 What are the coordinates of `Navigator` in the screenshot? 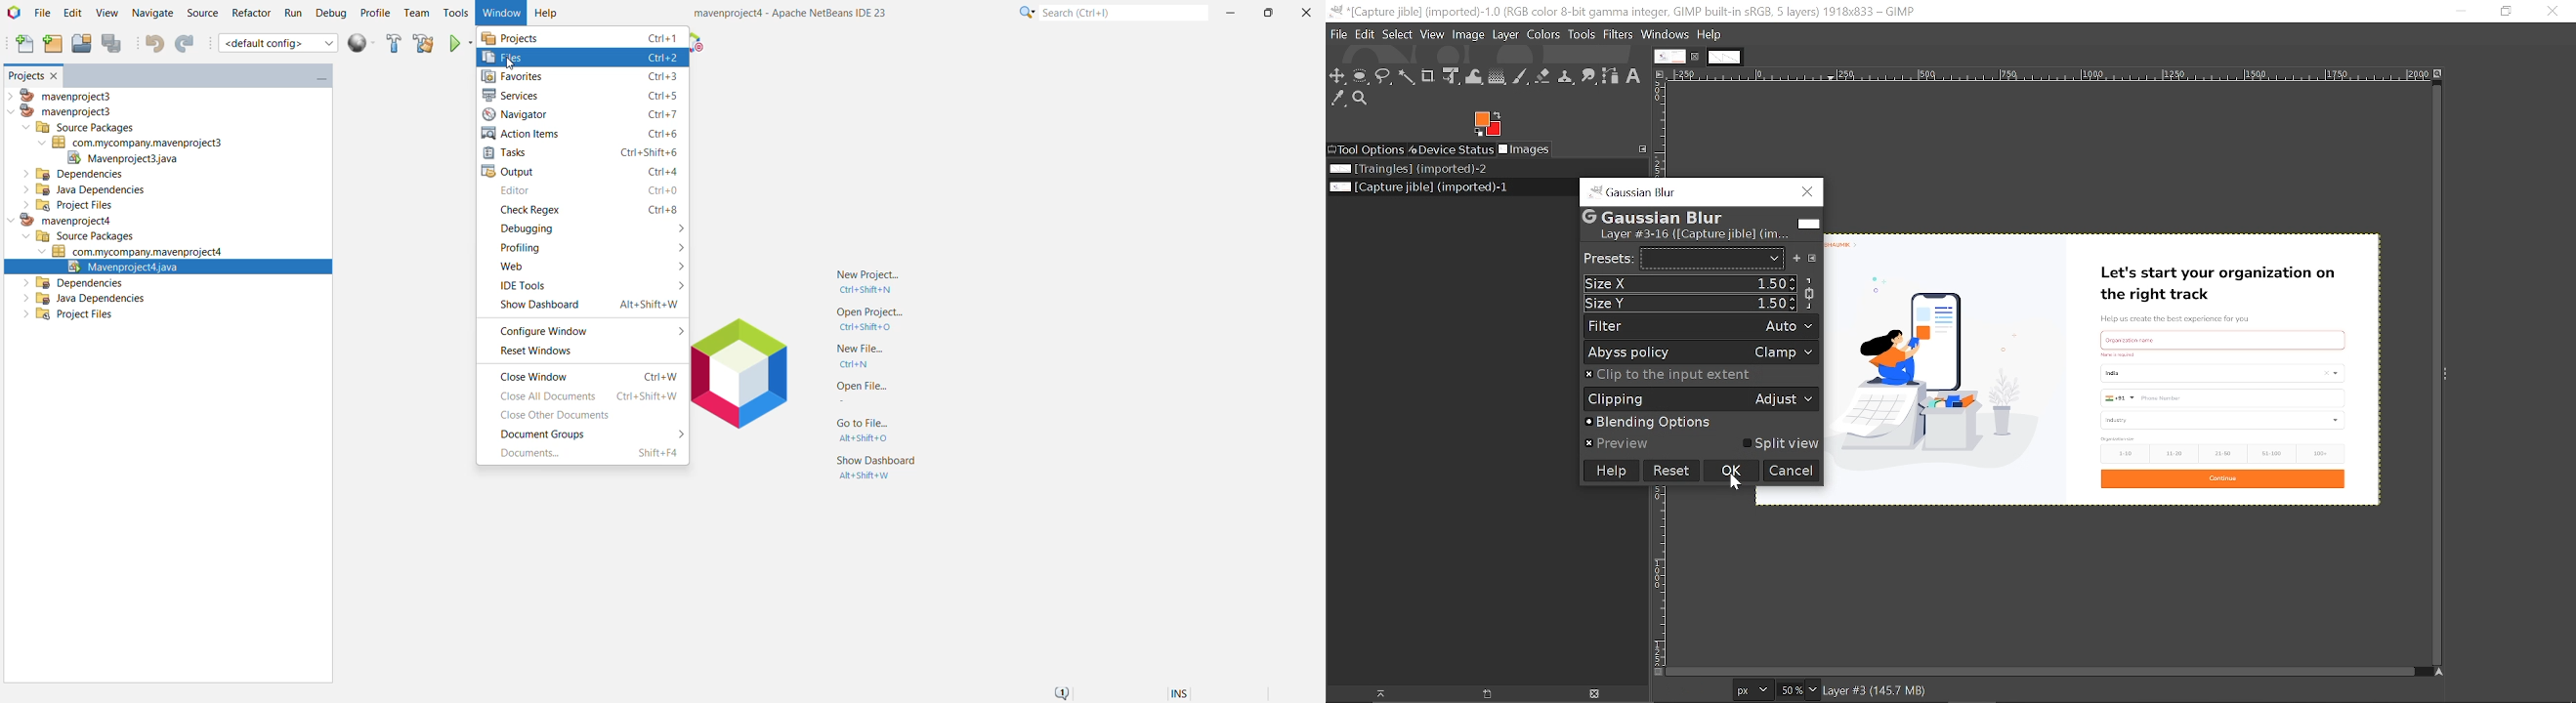 It's located at (585, 114).